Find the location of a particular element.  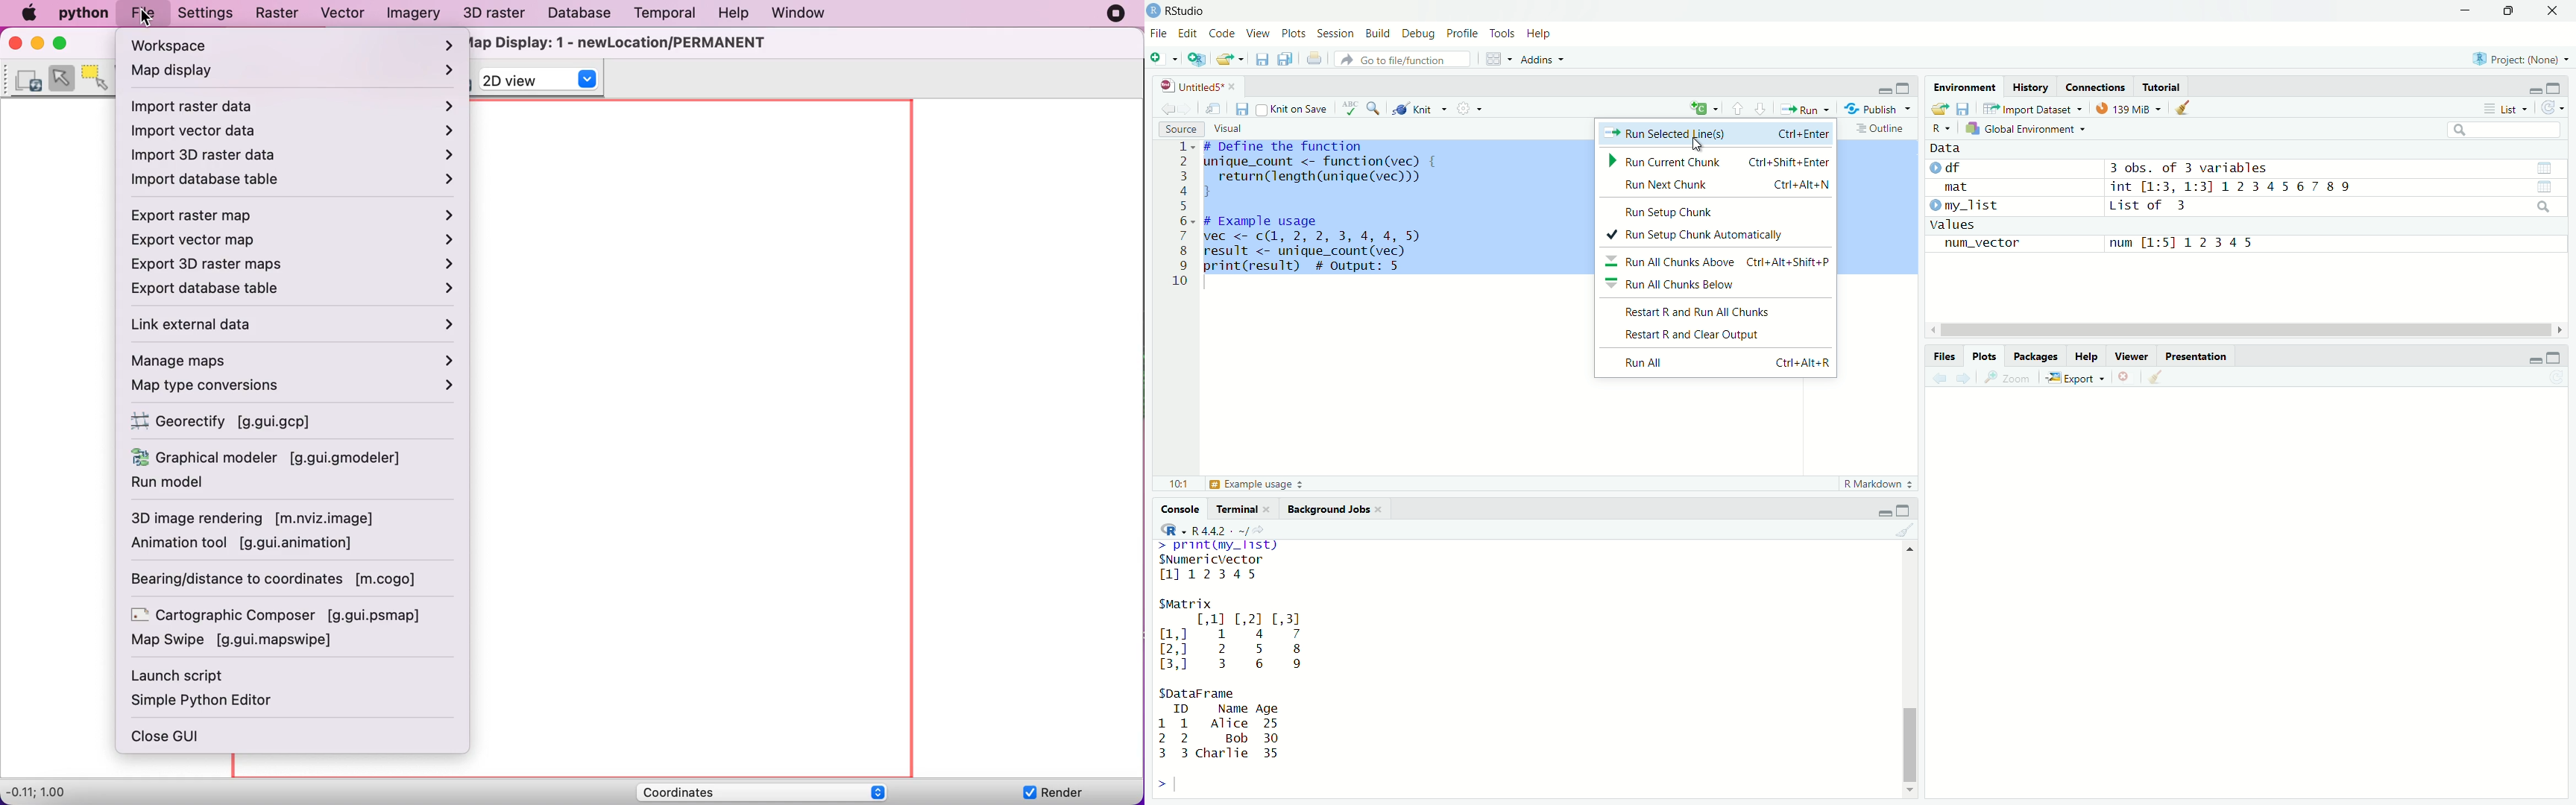

minimize is located at coordinates (1882, 90).